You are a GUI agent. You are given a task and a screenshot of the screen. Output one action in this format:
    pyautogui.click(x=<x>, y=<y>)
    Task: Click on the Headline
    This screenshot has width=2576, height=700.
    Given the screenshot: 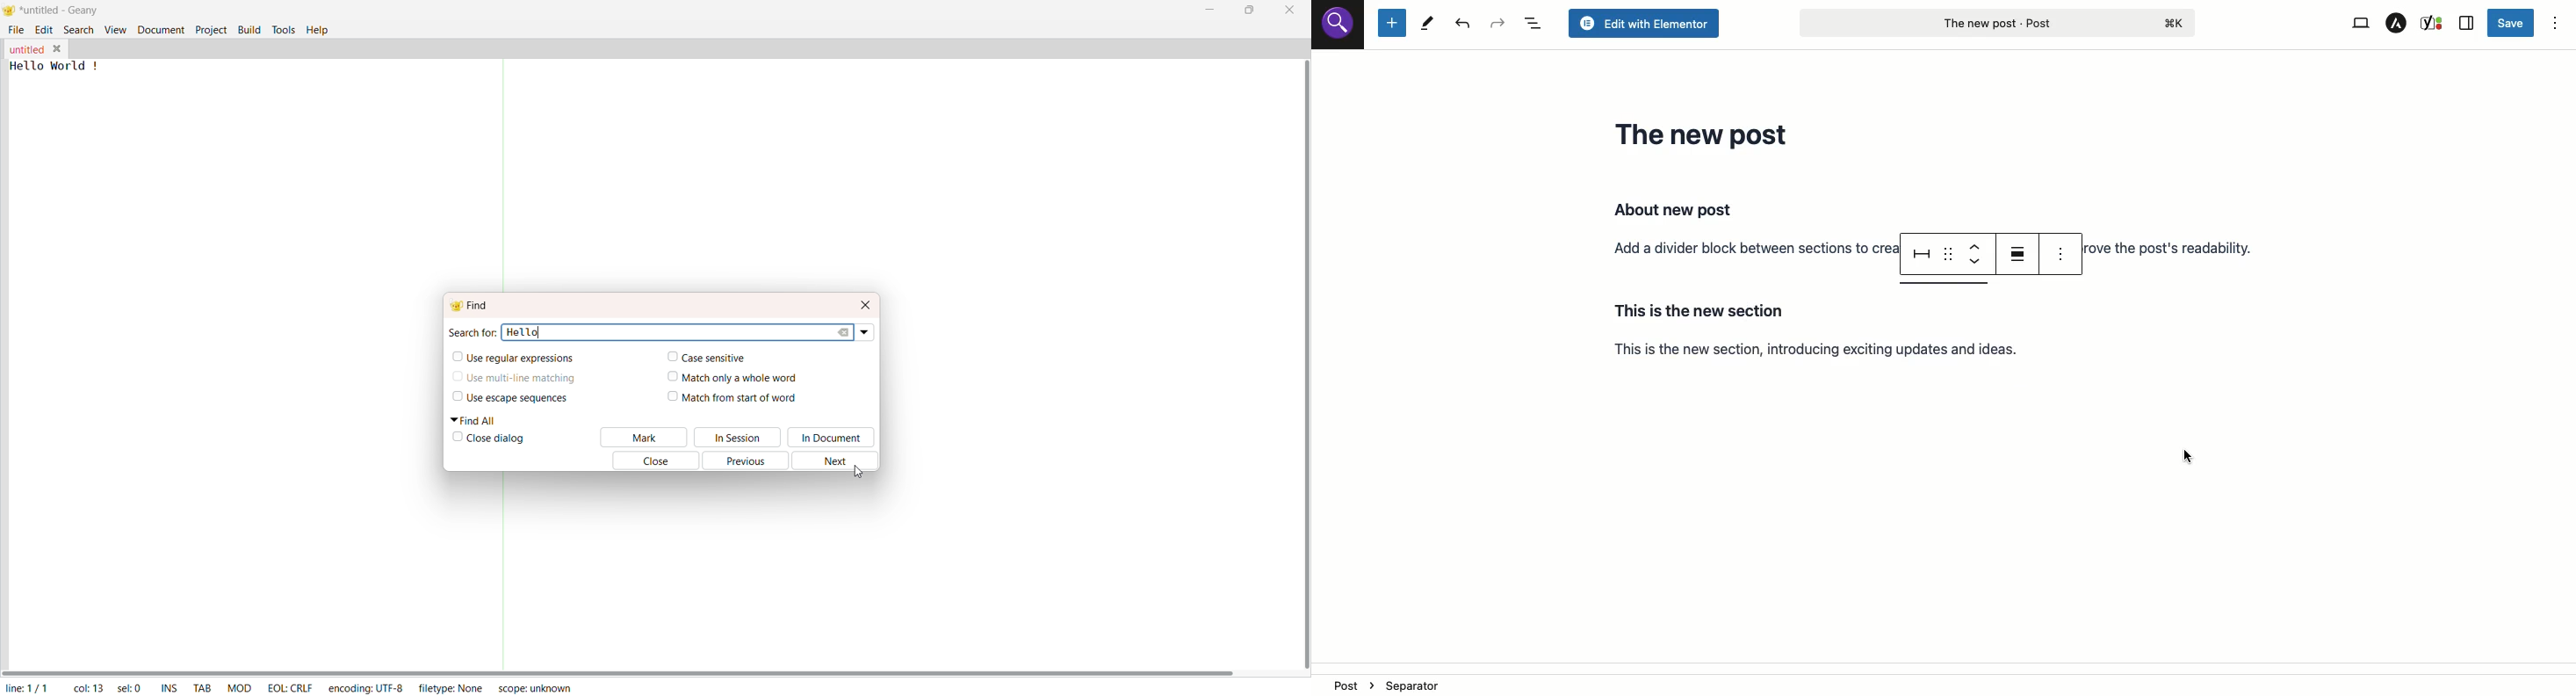 What is the action you would take?
    pyautogui.click(x=1706, y=134)
    